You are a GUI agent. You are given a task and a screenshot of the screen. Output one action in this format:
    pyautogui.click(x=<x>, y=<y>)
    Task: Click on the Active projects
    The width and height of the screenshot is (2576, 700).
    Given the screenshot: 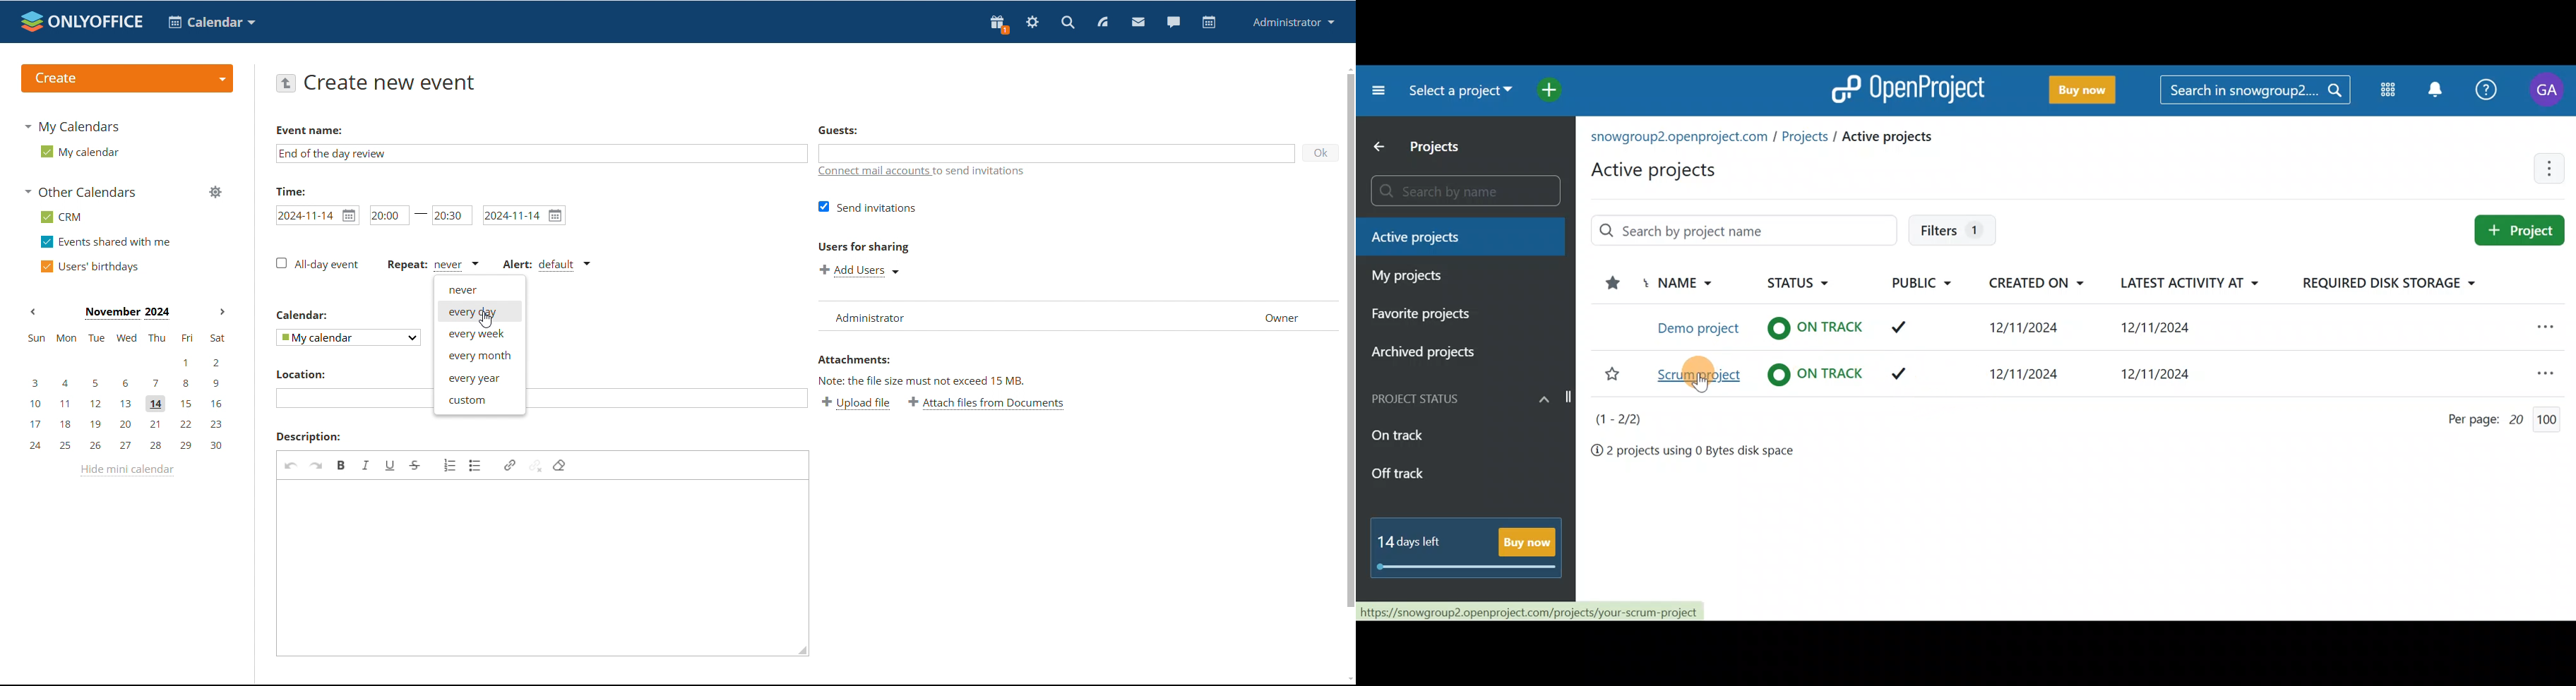 What is the action you would take?
    pyautogui.click(x=1765, y=152)
    